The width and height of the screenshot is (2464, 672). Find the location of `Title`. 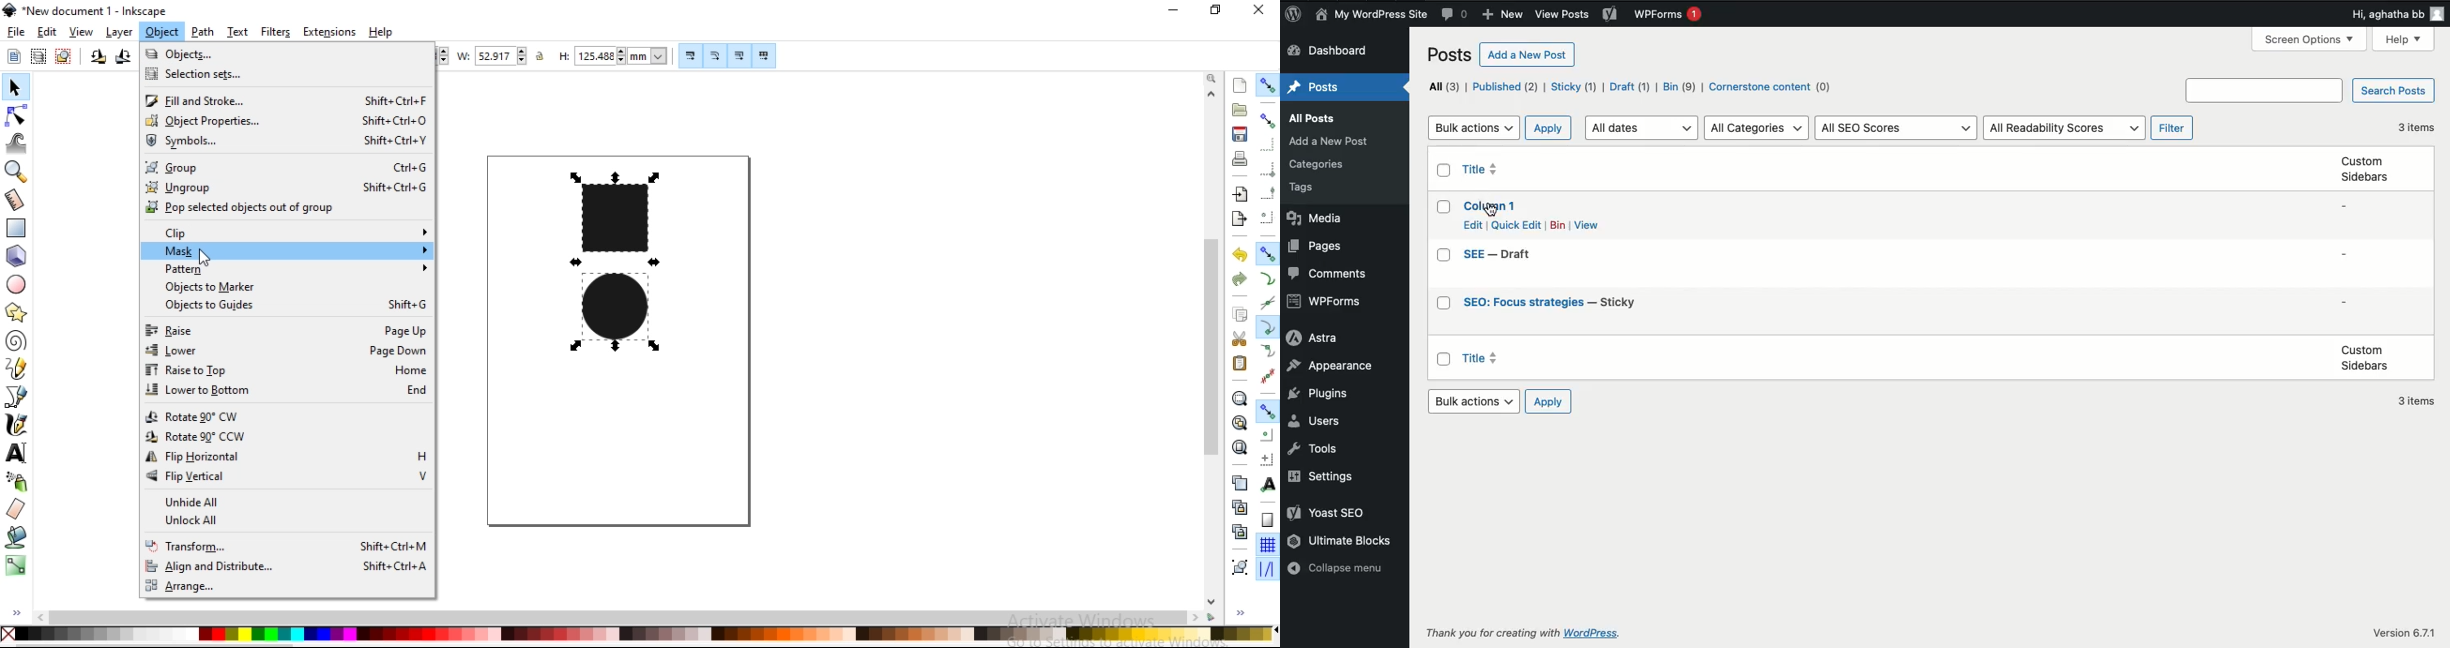

Title is located at coordinates (1481, 169).